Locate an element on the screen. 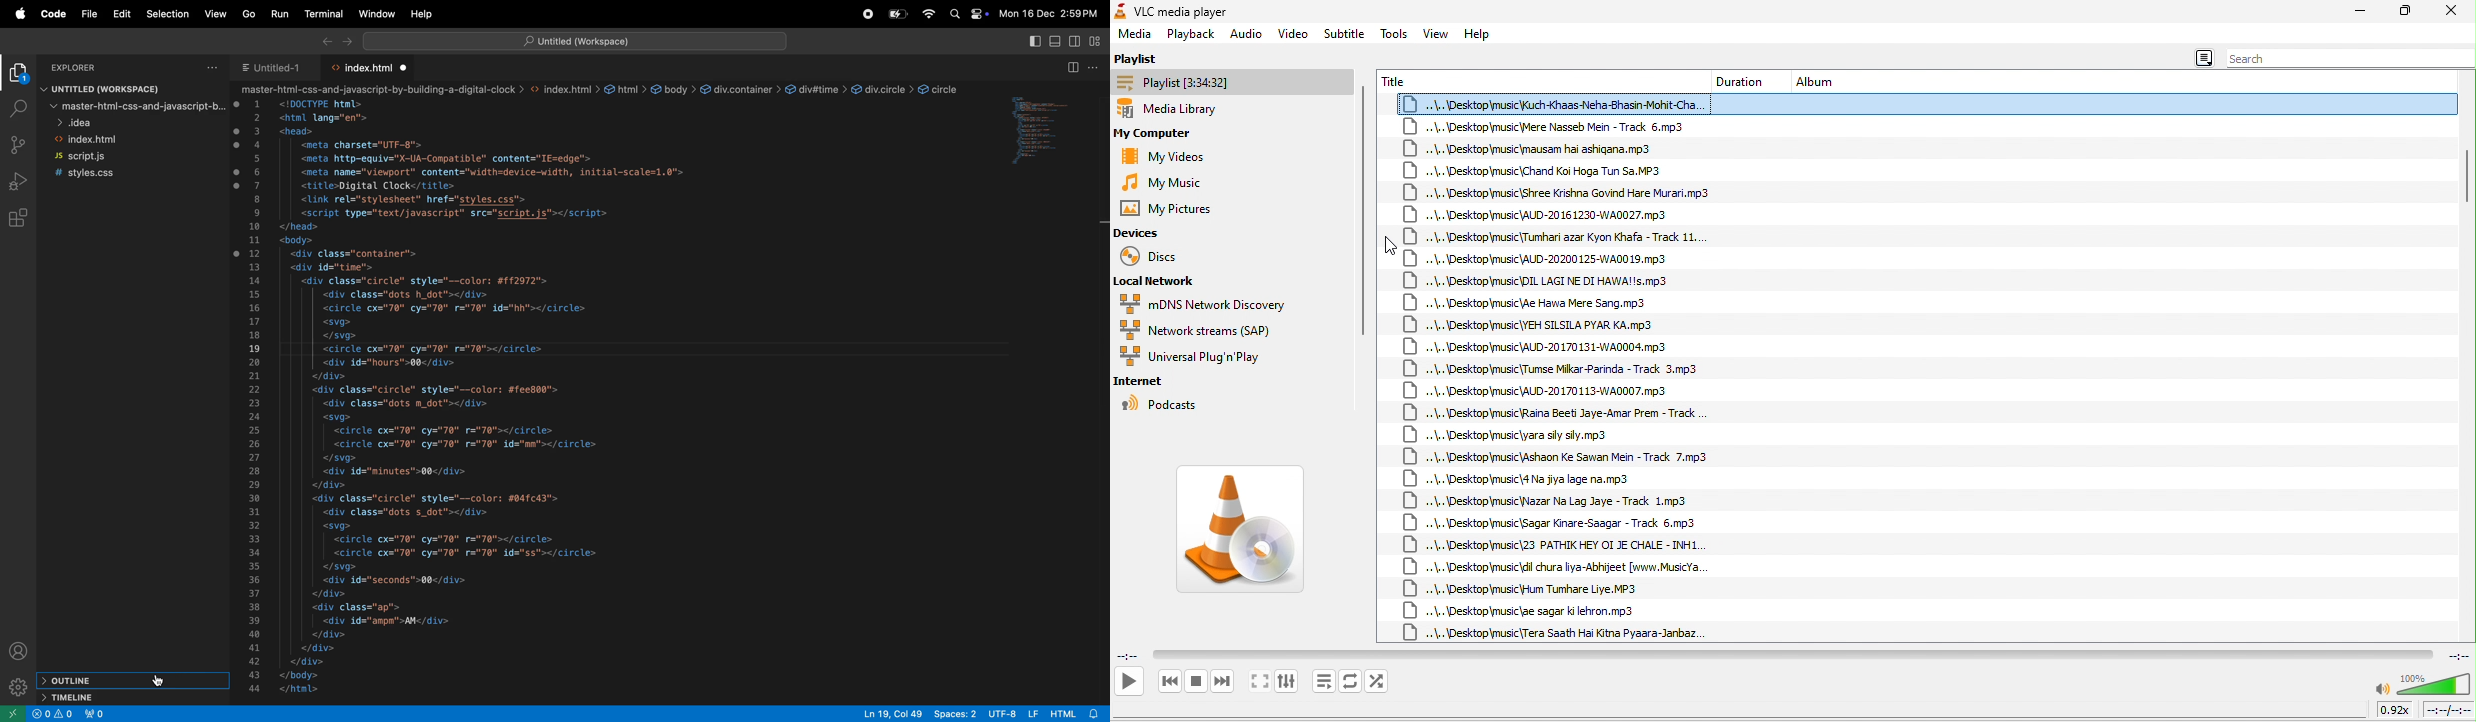 The image size is (2492, 728). podcasts is located at coordinates (1167, 405).